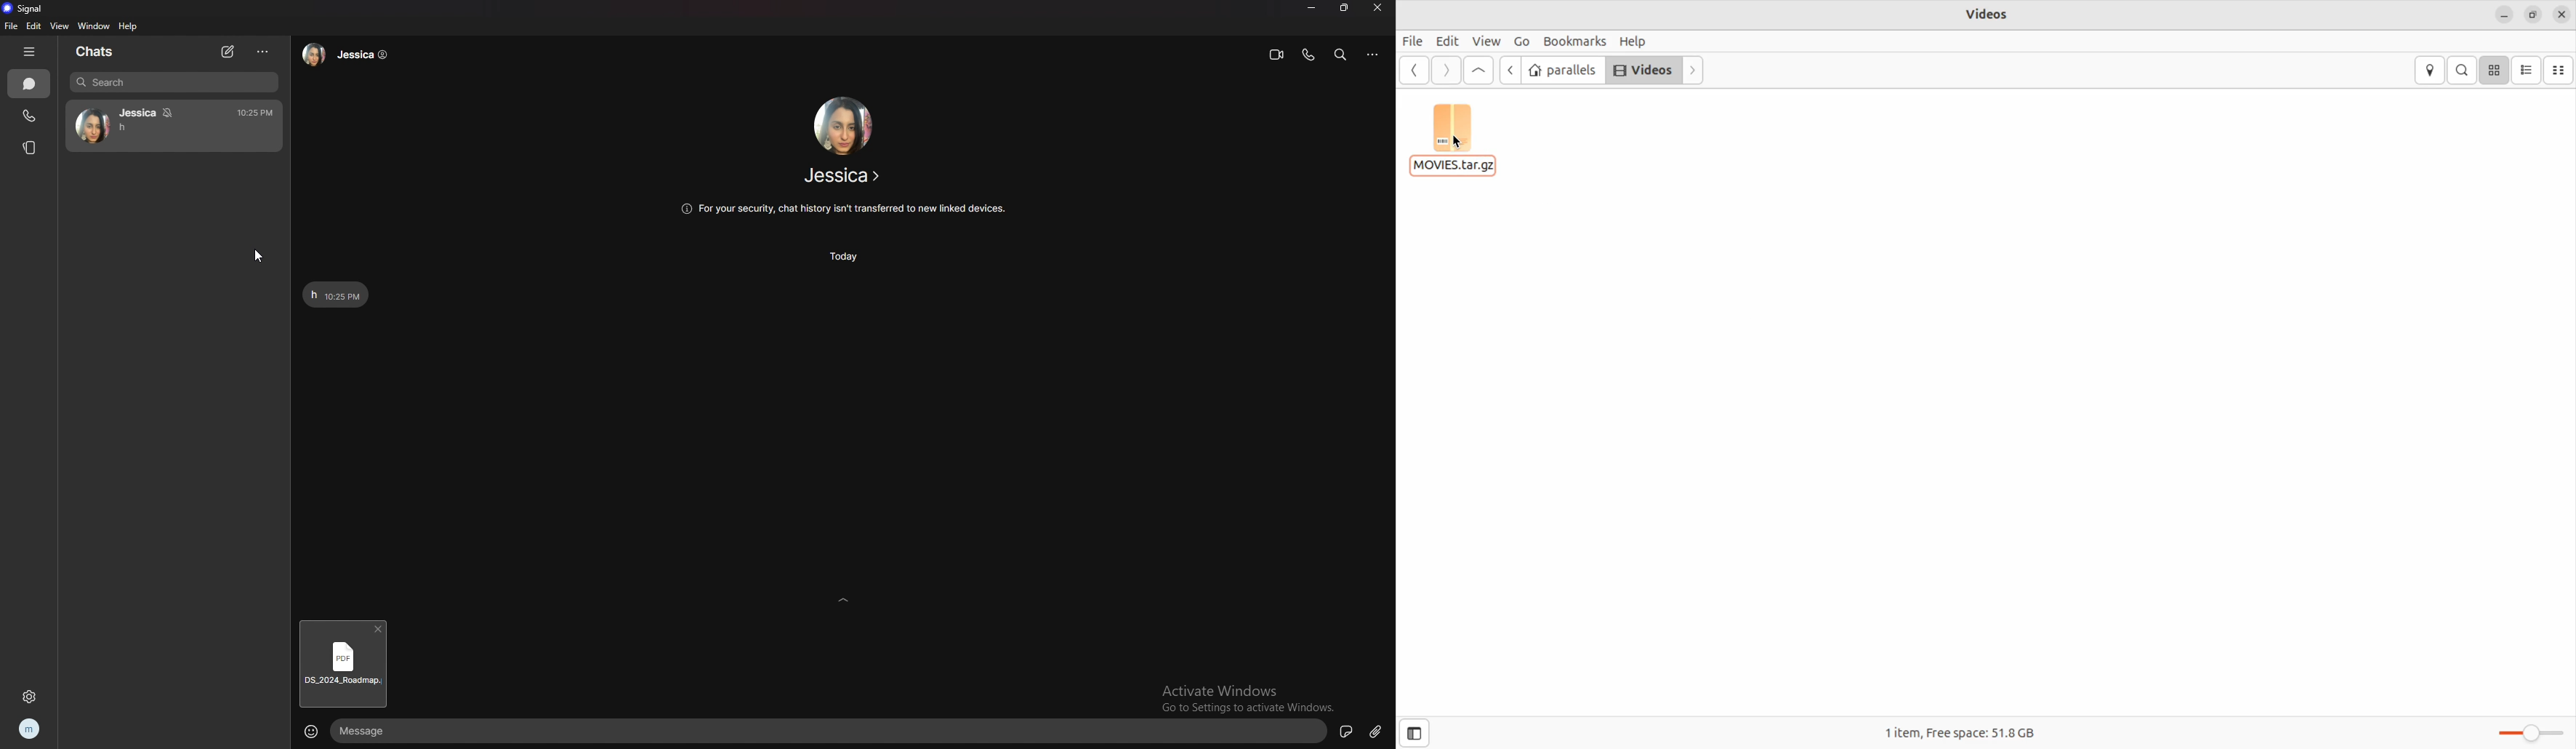 This screenshot has height=756, width=2576. I want to click on videos, so click(1643, 70).